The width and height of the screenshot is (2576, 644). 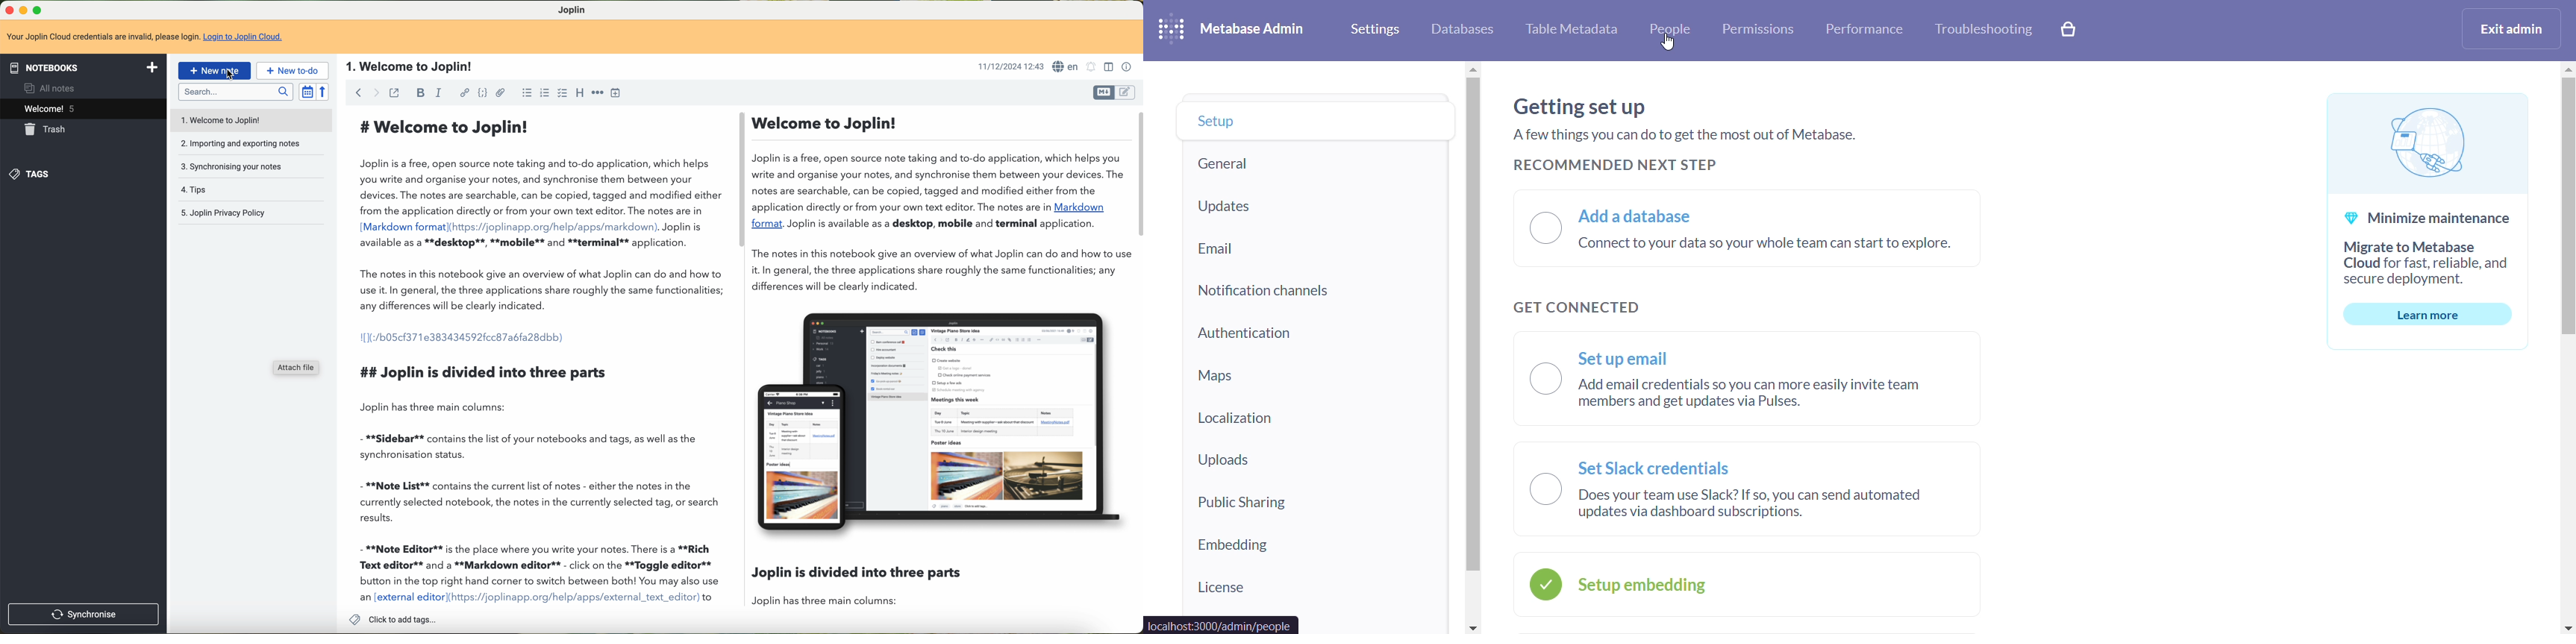 I want to click on reverse sort order, so click(x=323, y=92).